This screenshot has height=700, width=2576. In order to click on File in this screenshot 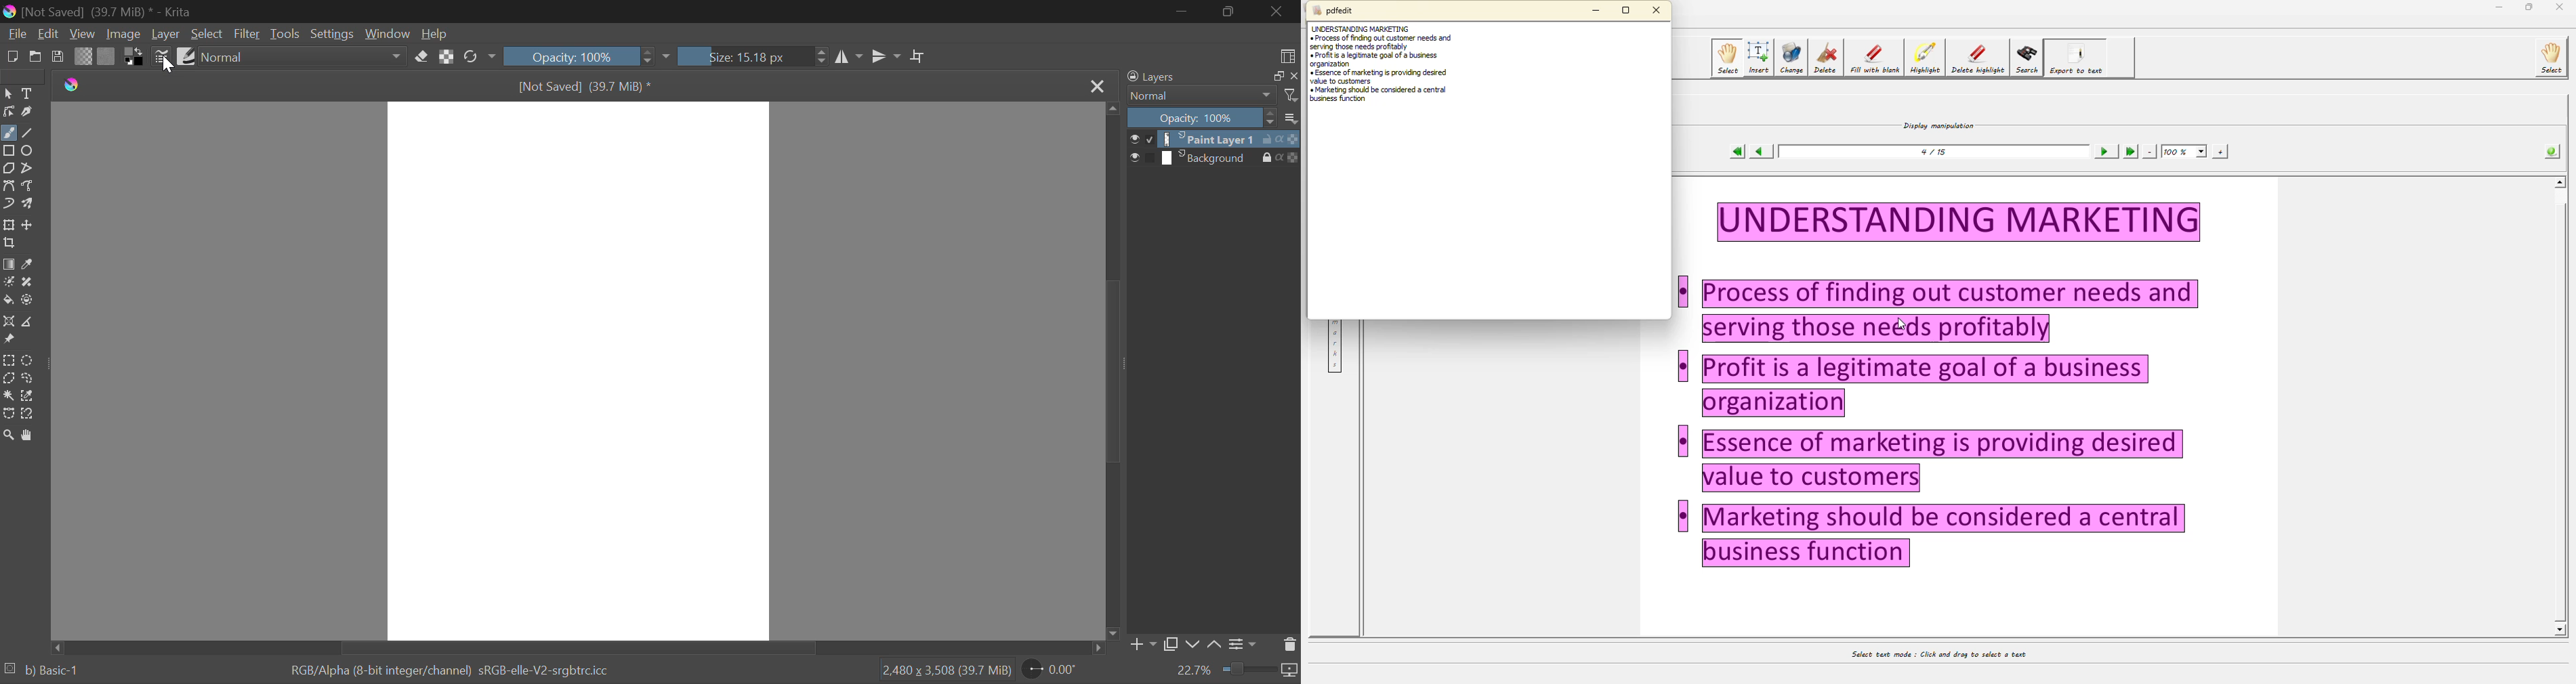, I will do `click(16, 34)`.